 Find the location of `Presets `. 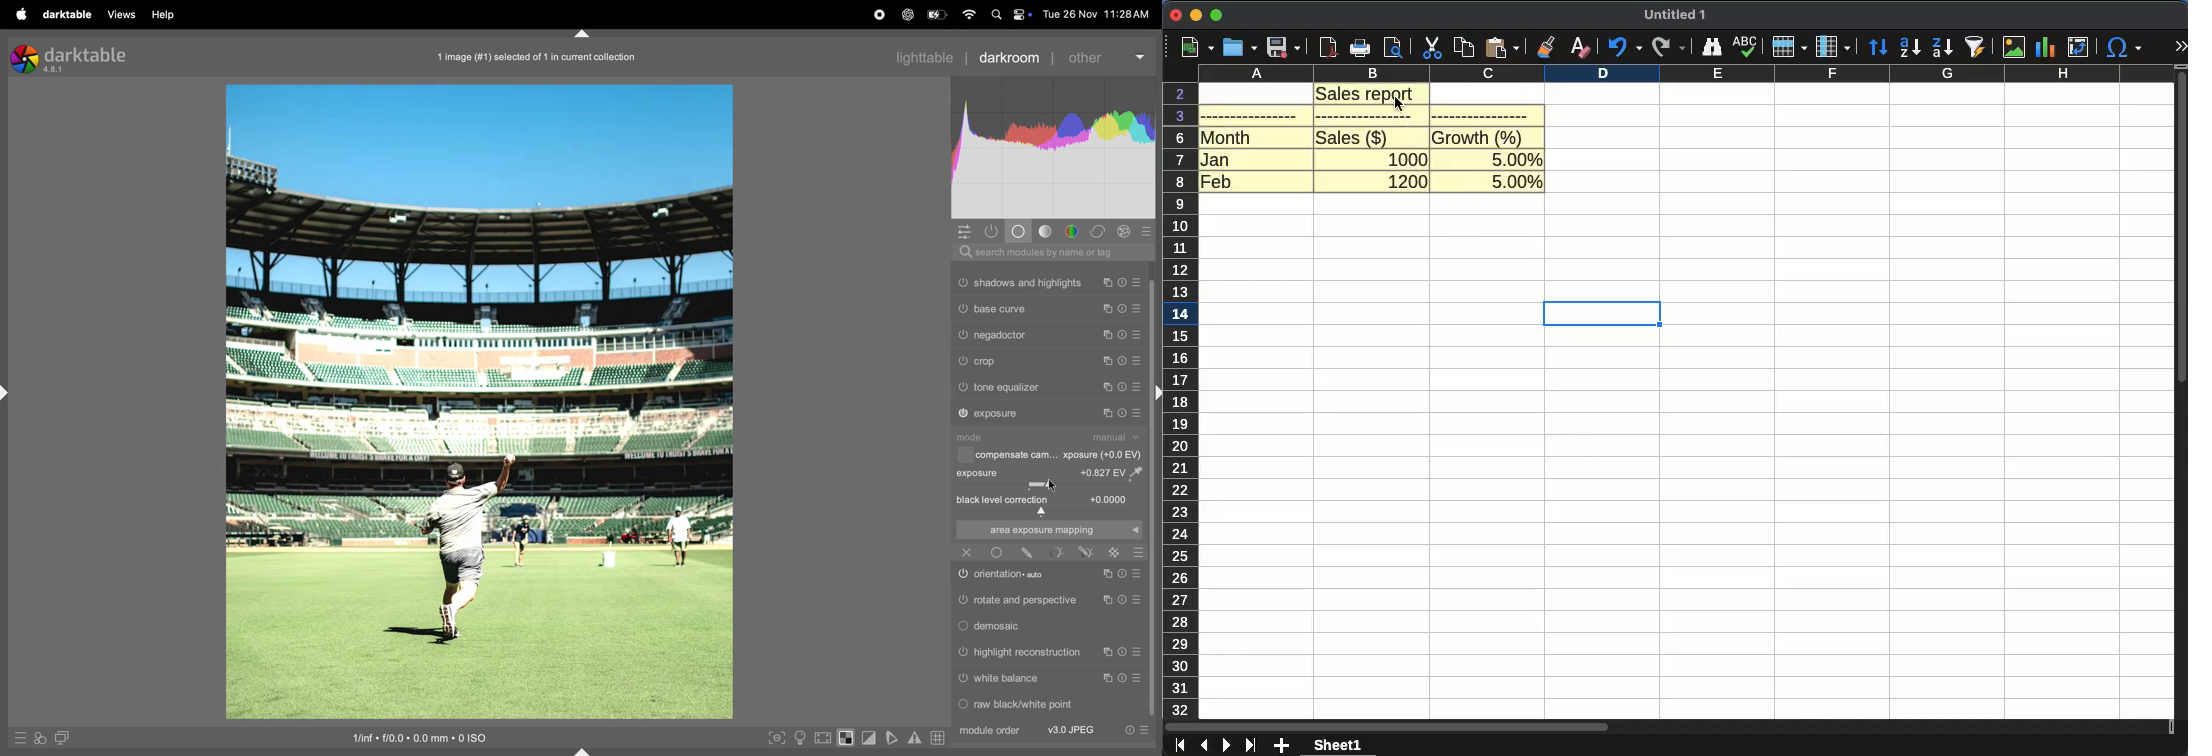

Presets  is located at coordinates (1138, 413).